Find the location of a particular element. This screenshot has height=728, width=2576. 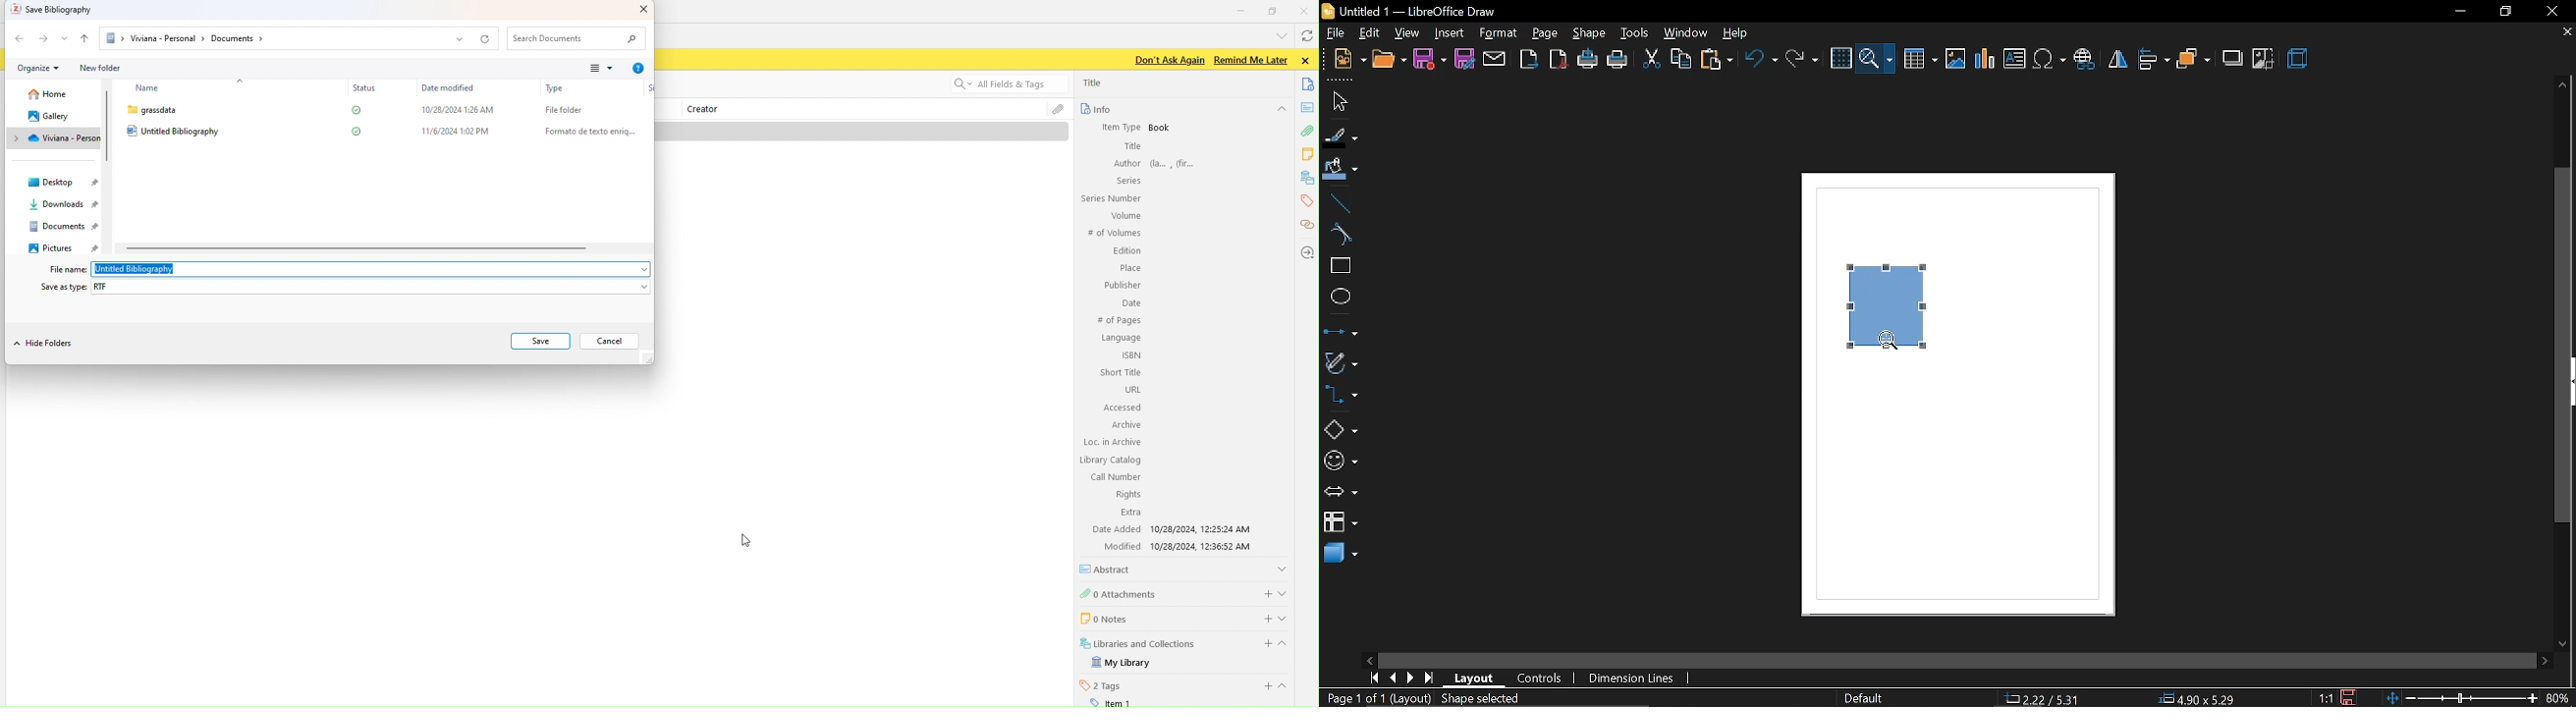

0 Notes is located at coordinates (1103, 618).